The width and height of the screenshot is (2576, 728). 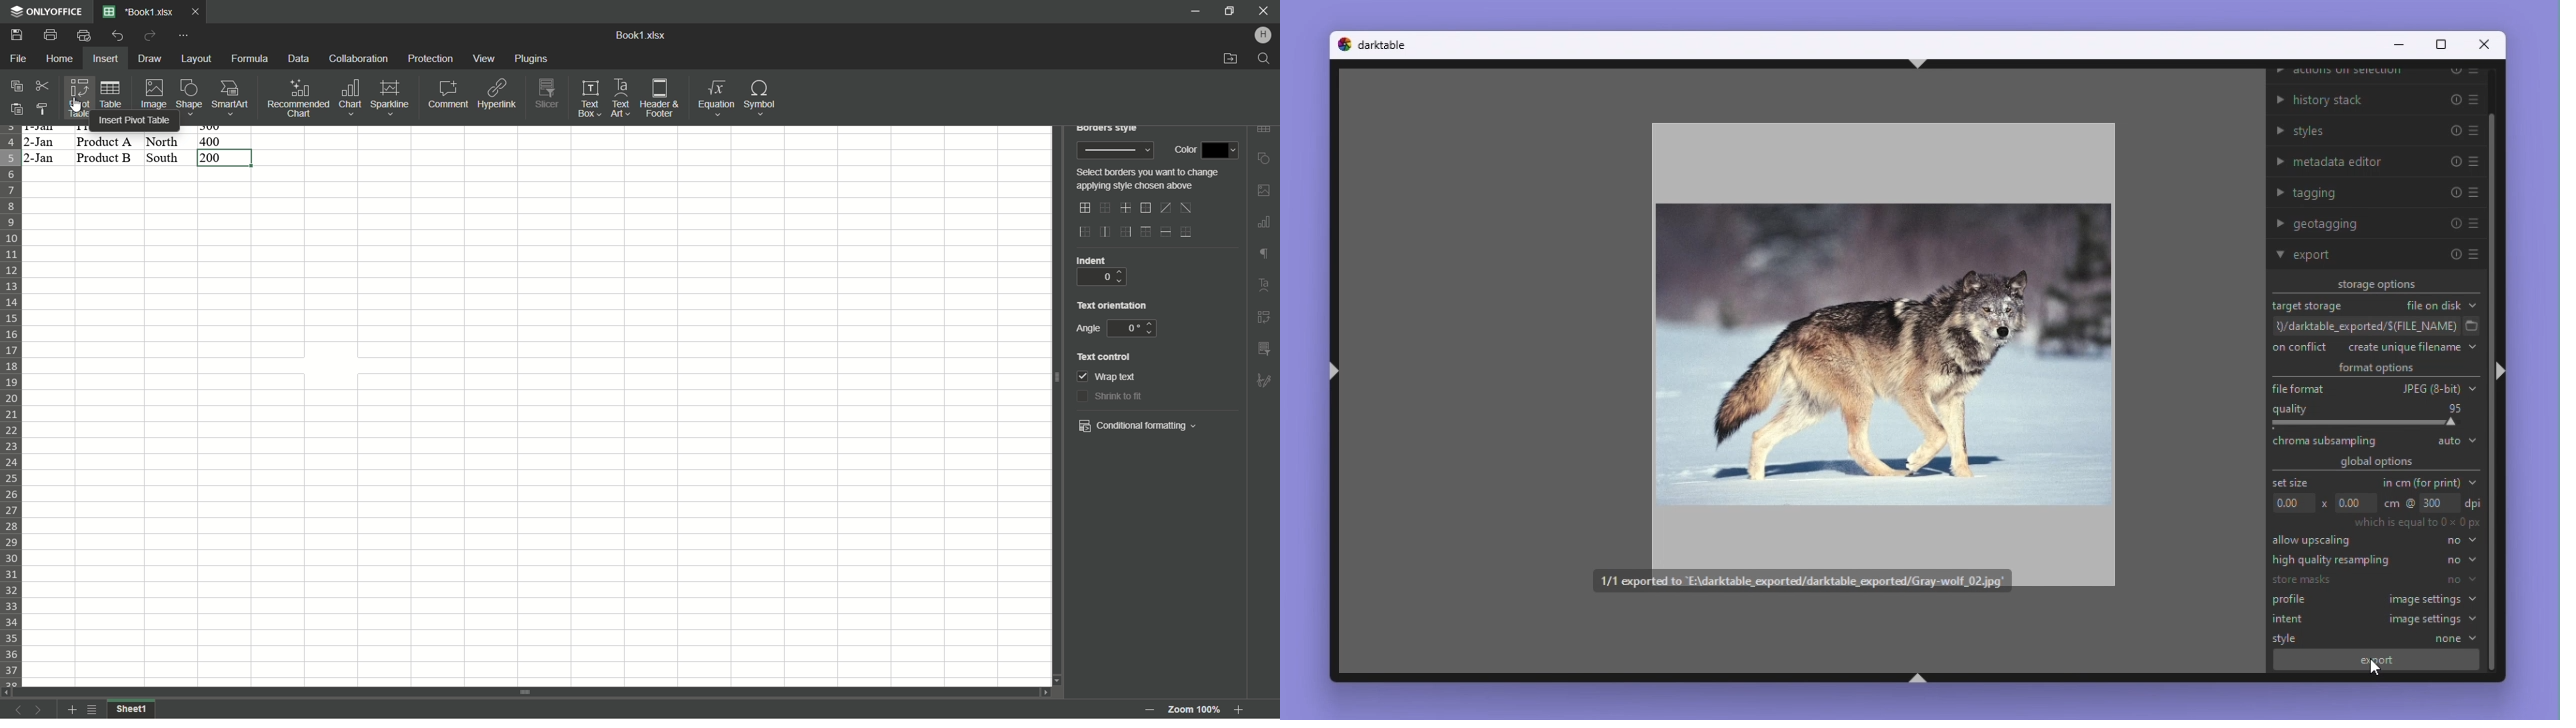 I want to click on list of sheets, so click(x=93, y=709).